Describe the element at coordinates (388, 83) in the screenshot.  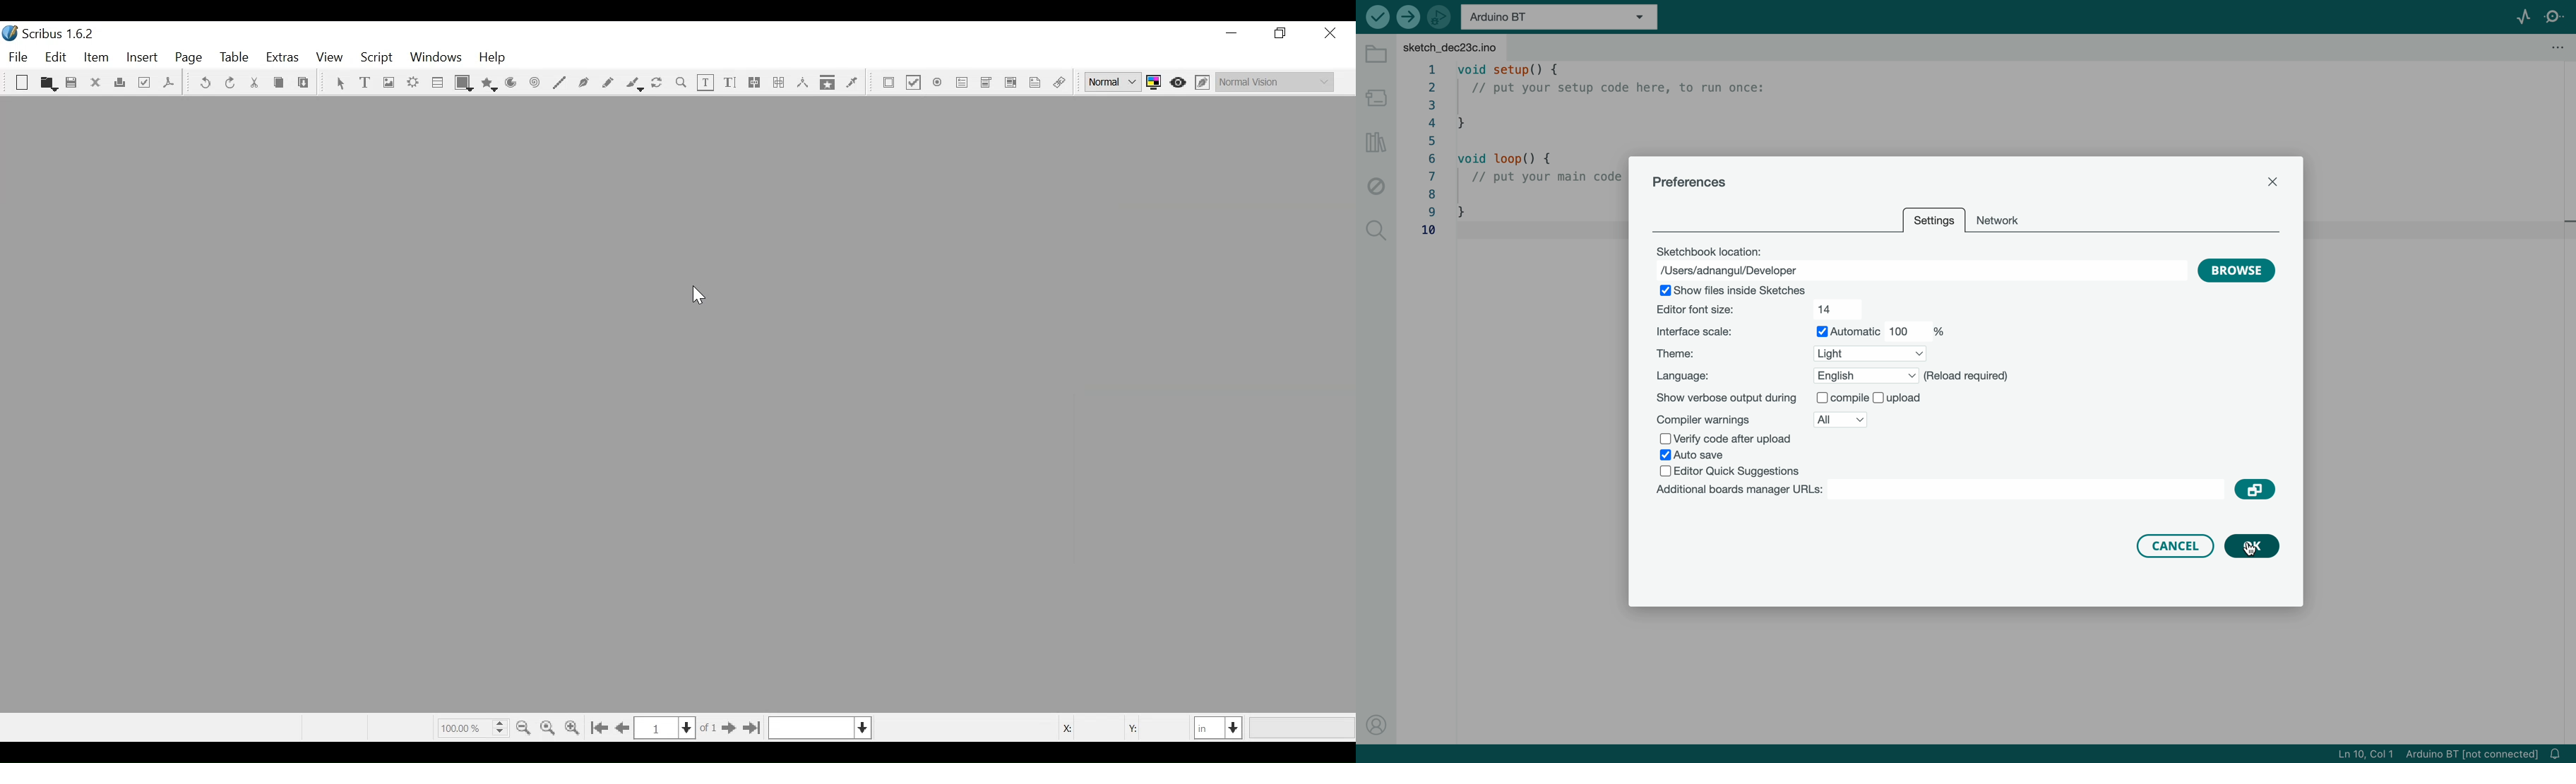
I see `Image Frame` at that location.